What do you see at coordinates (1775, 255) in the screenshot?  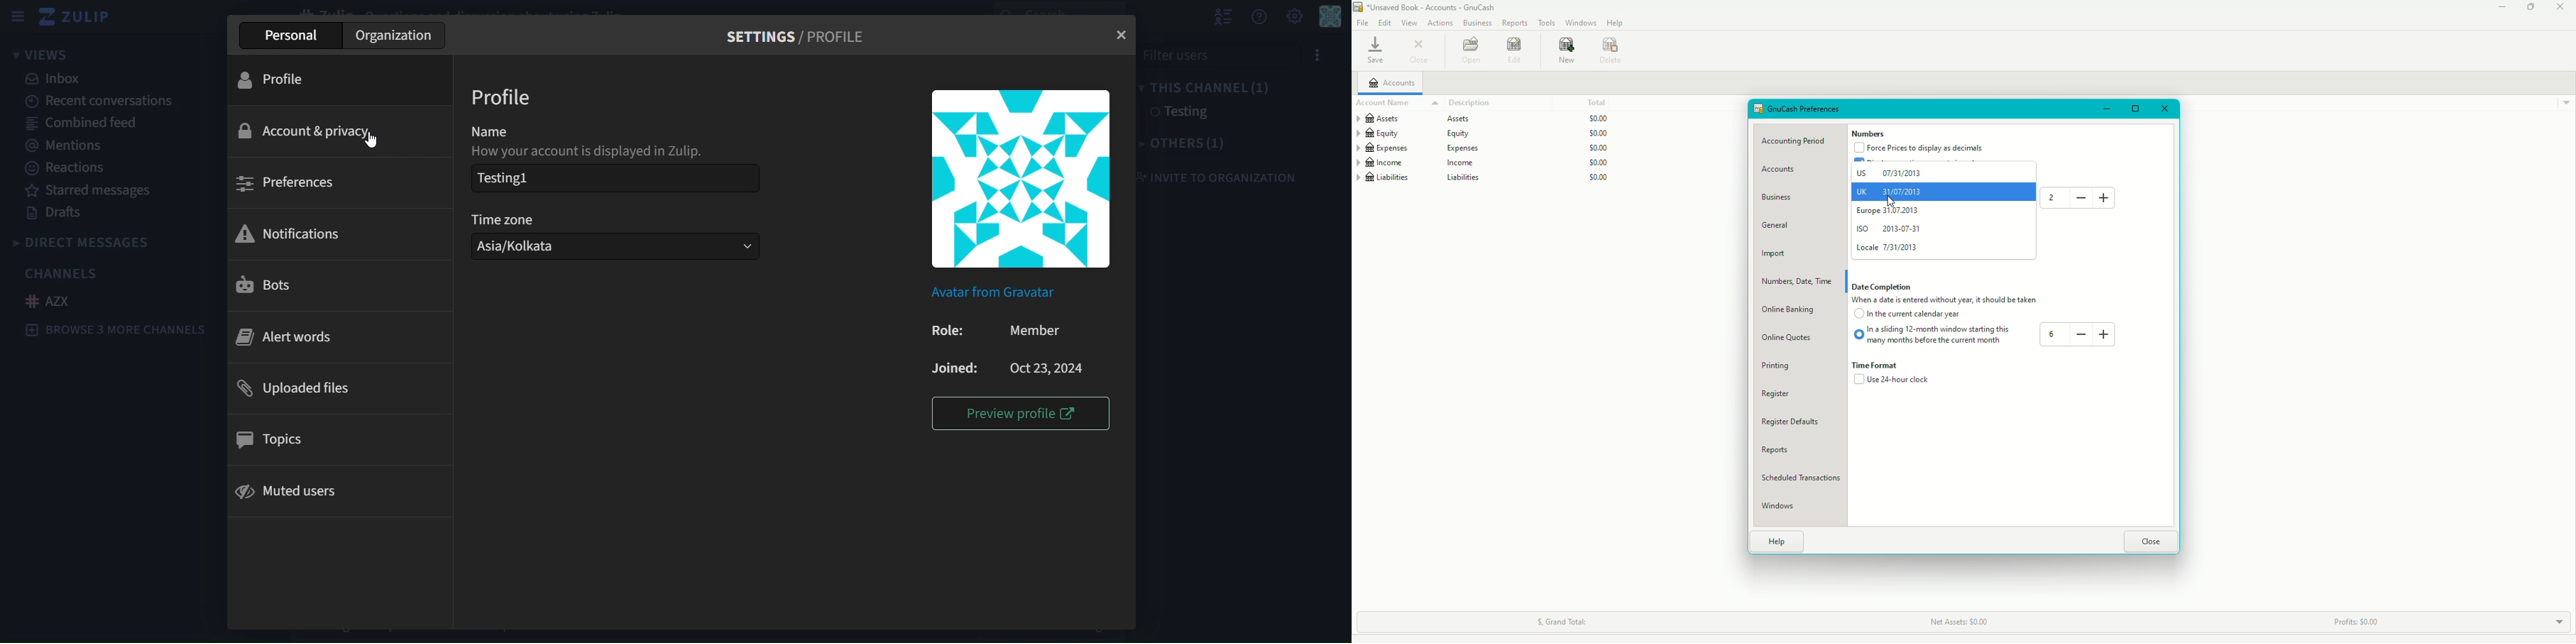 I see `Import` at bounding box center [1775, 255].